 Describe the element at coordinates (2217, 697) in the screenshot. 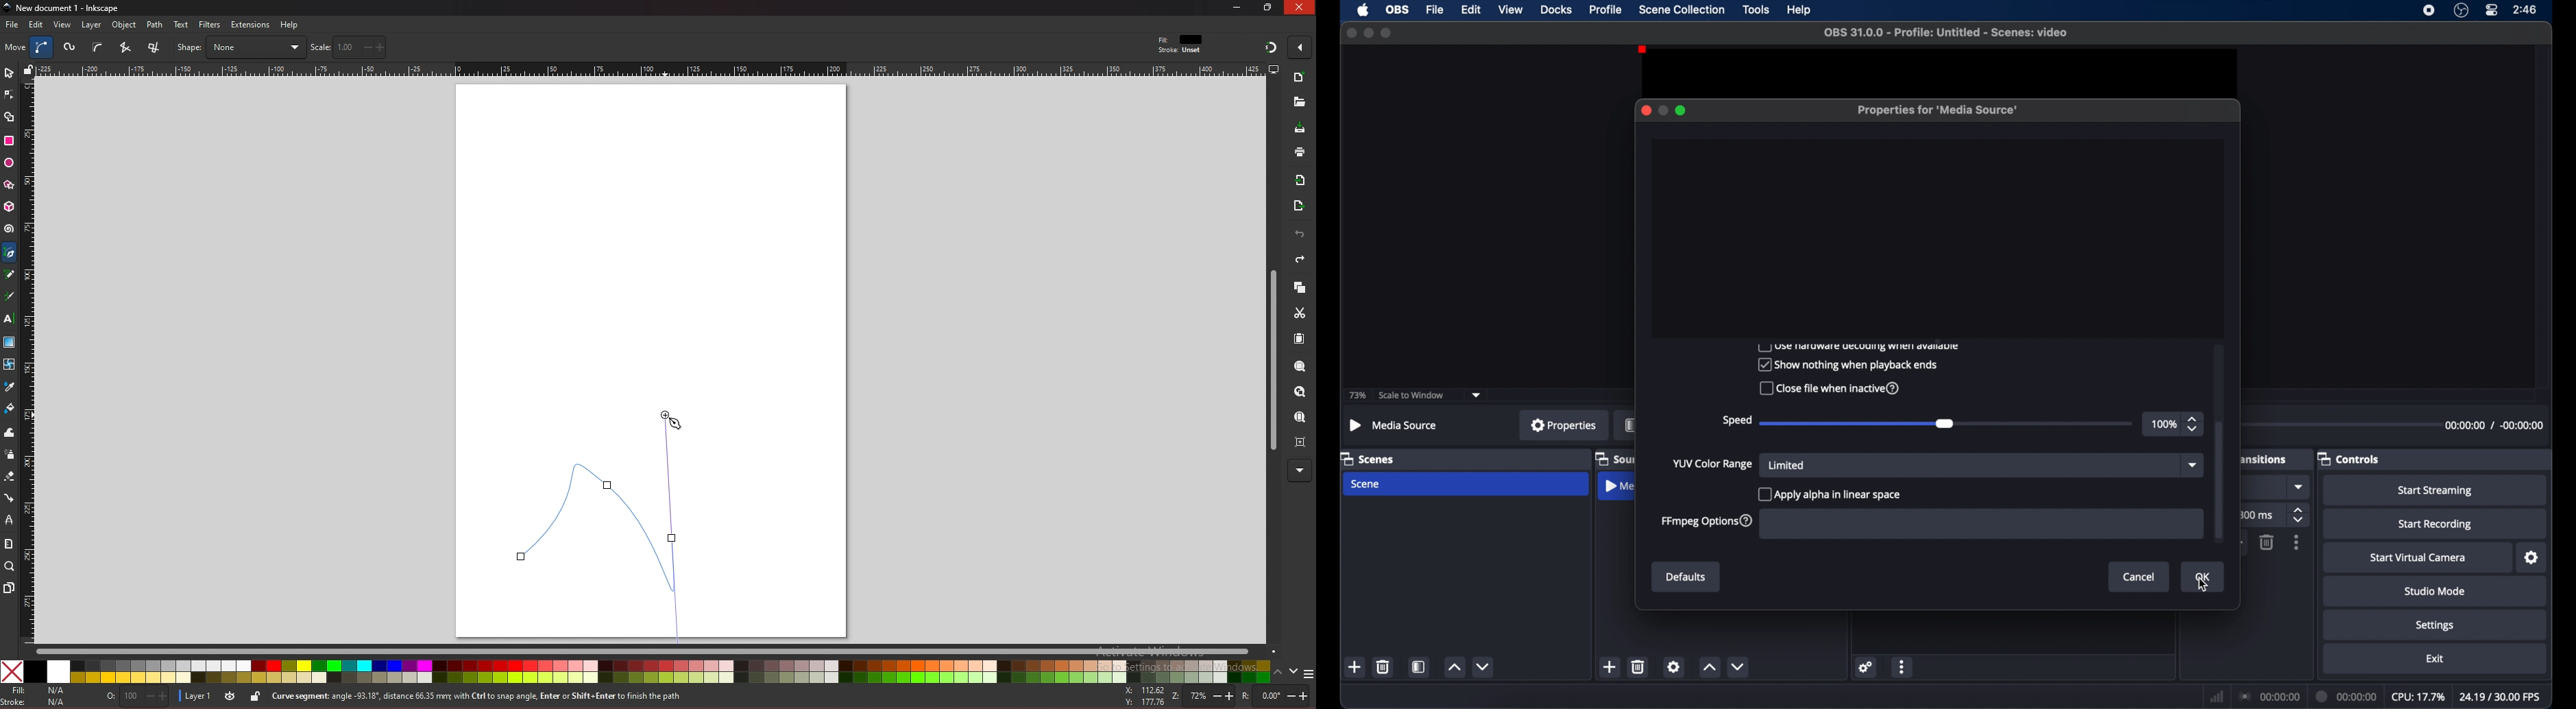

I see `network` at that location.